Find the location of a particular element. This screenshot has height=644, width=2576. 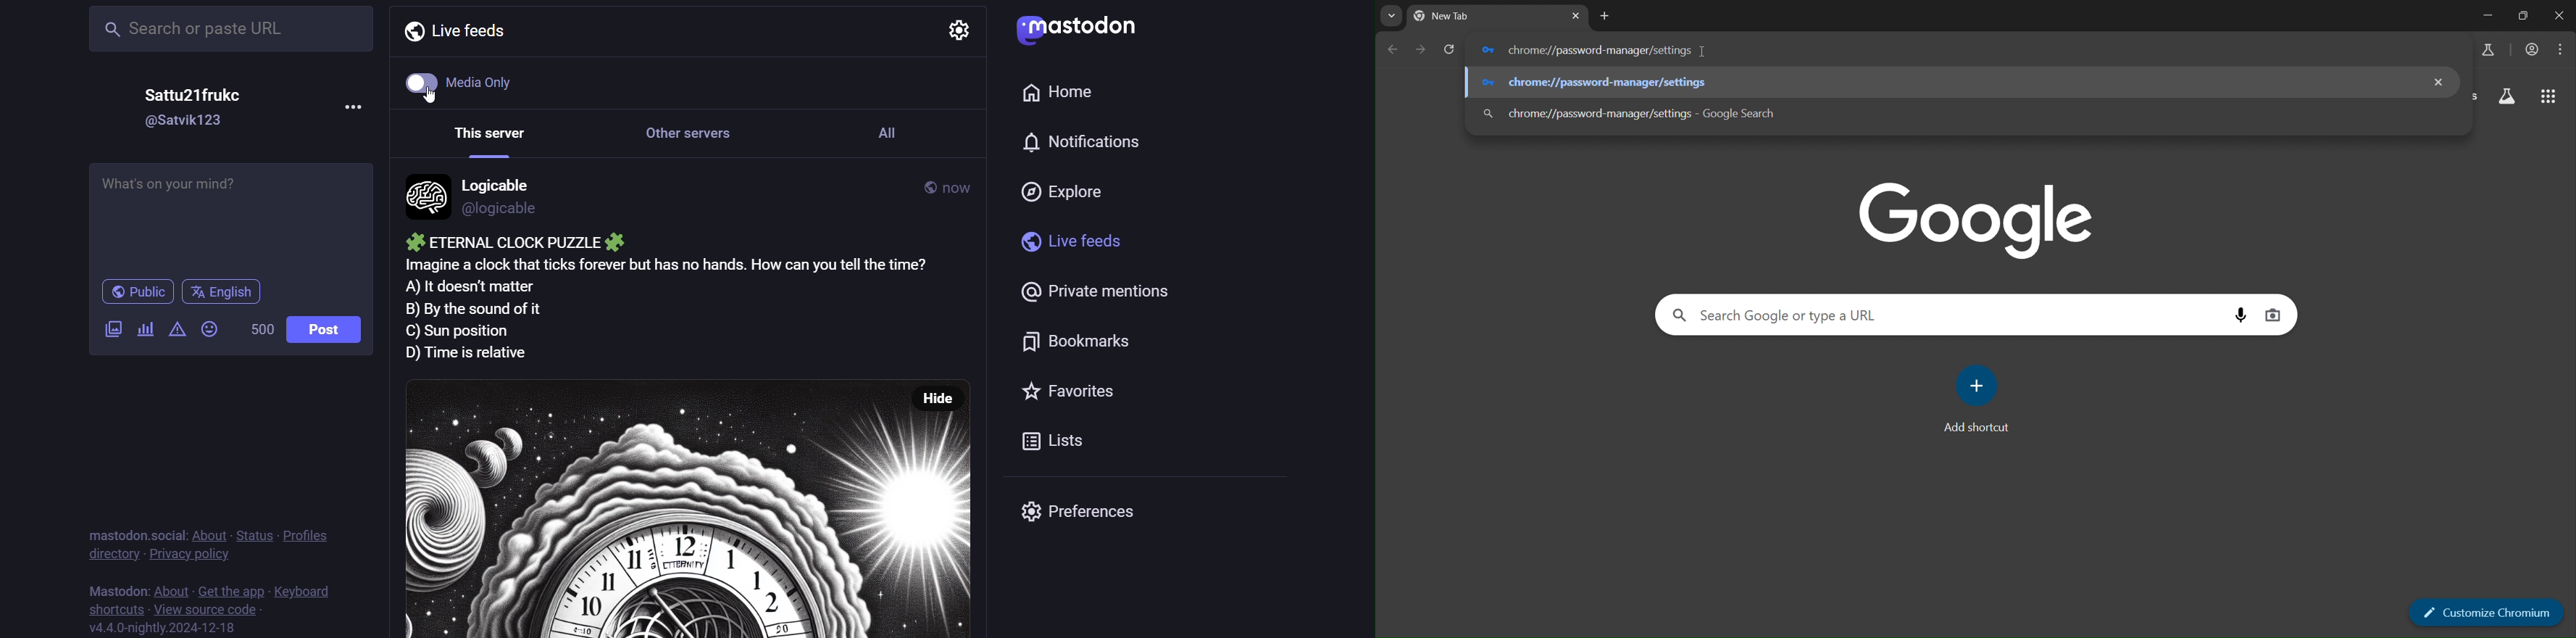

image is located at coordinates (654, 505).